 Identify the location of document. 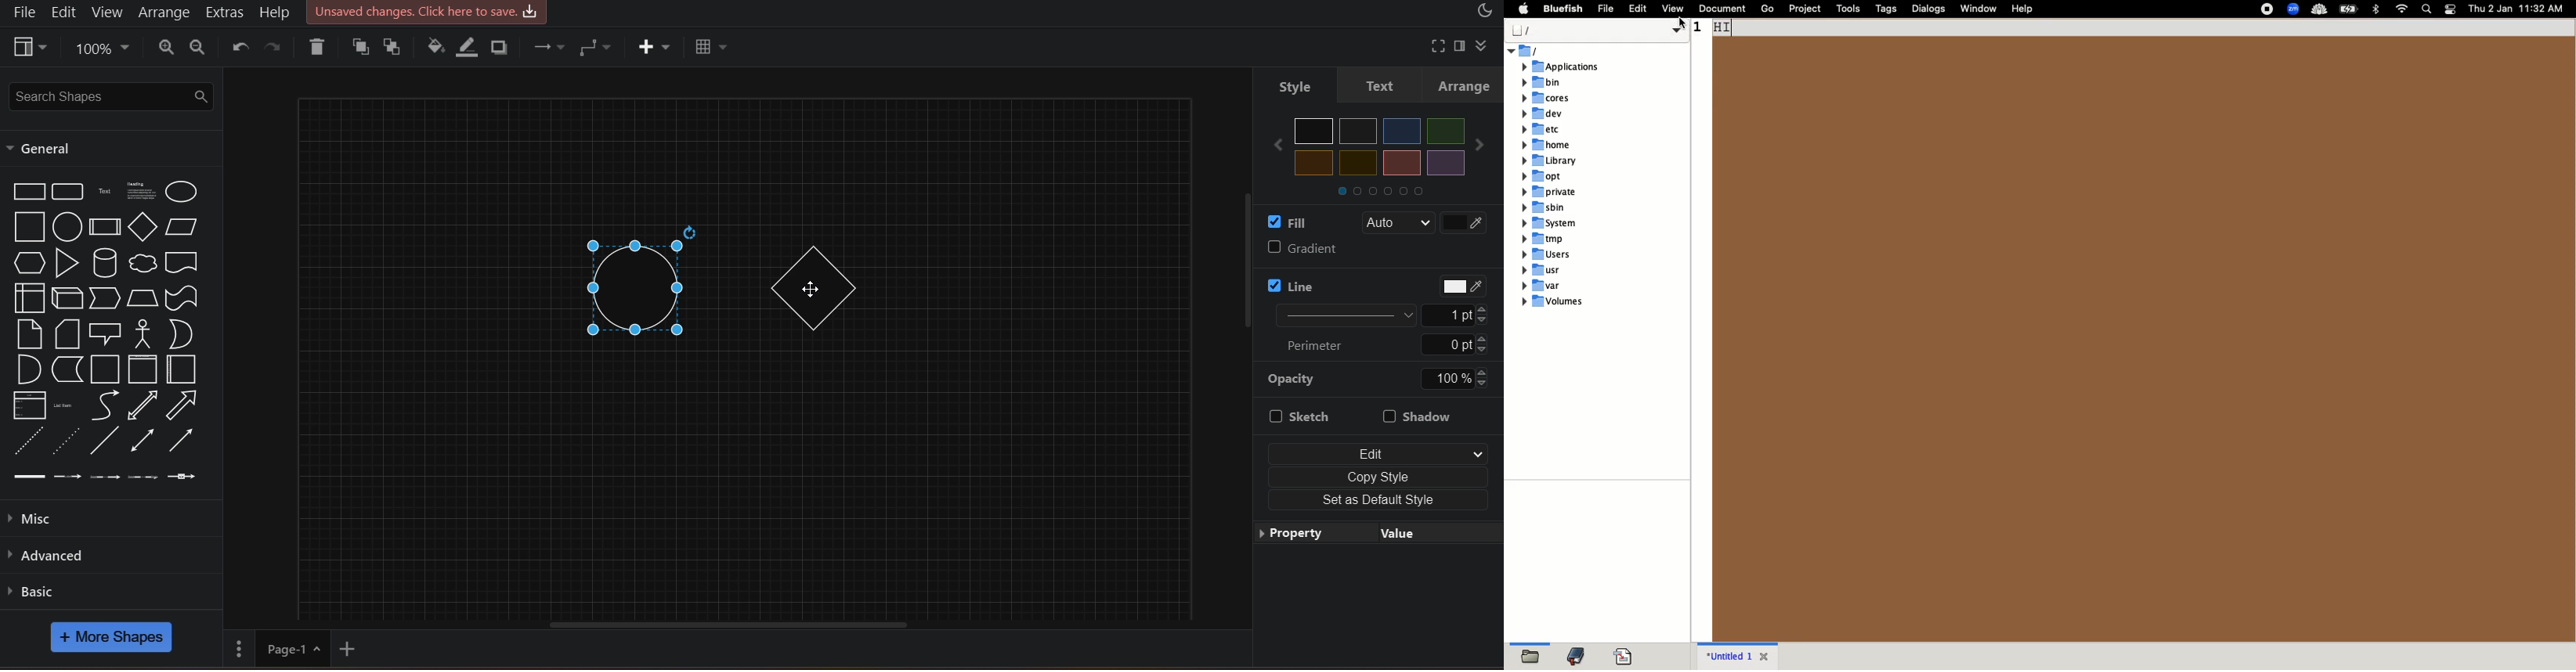
(1724, 9).